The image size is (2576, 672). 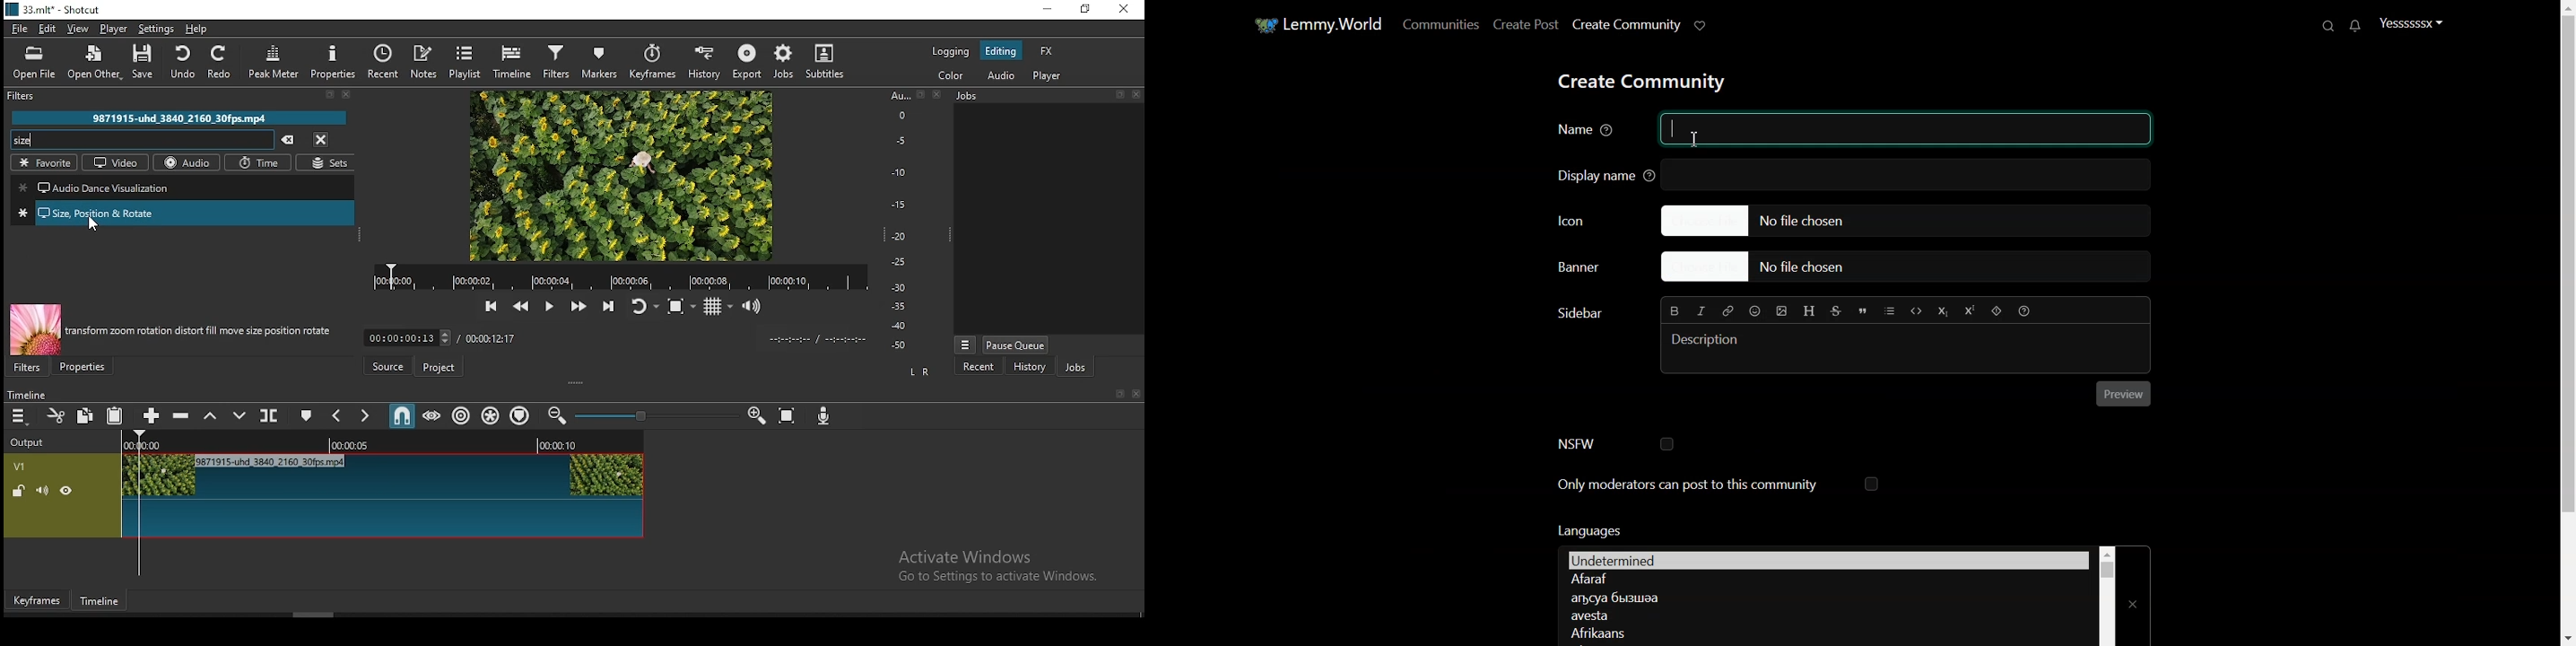 I want to click on Communities, so click(x=1438, y=24).